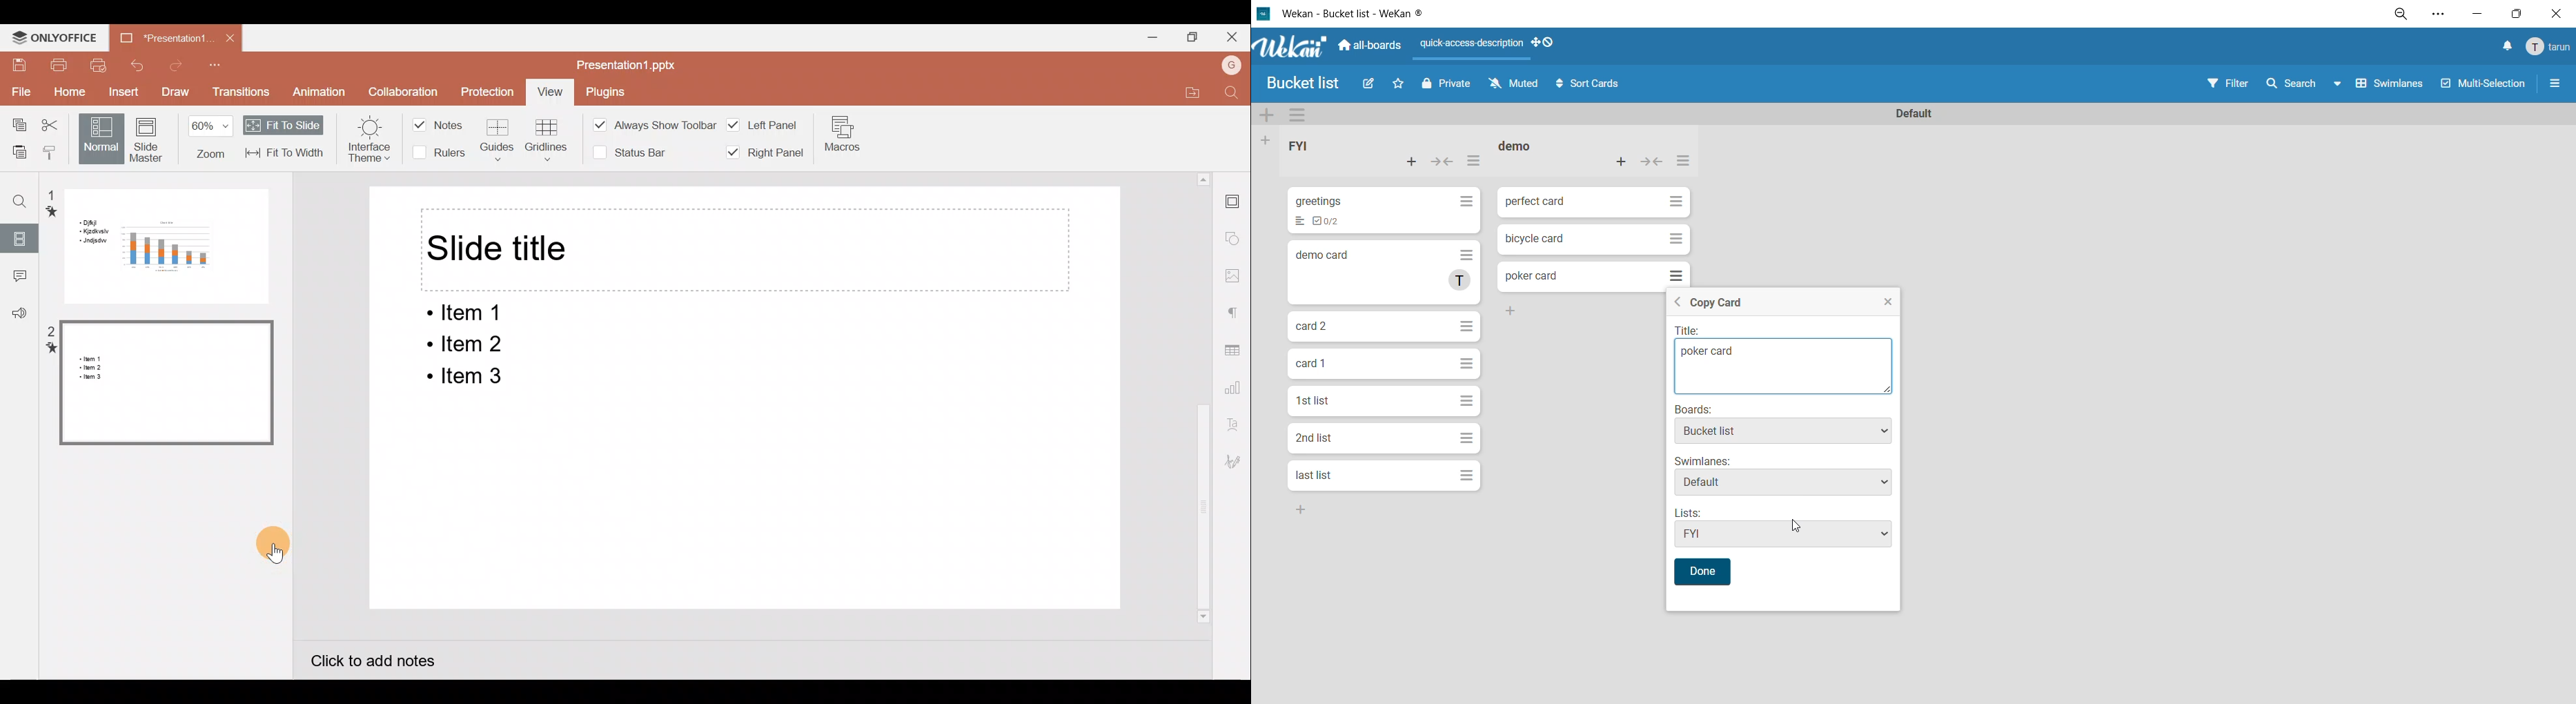 This screenshot has height=728, width=2576. What do you see at coordinates (175, 66) in the screenshot?
I see `Redo` at bounding box center [175, 66].